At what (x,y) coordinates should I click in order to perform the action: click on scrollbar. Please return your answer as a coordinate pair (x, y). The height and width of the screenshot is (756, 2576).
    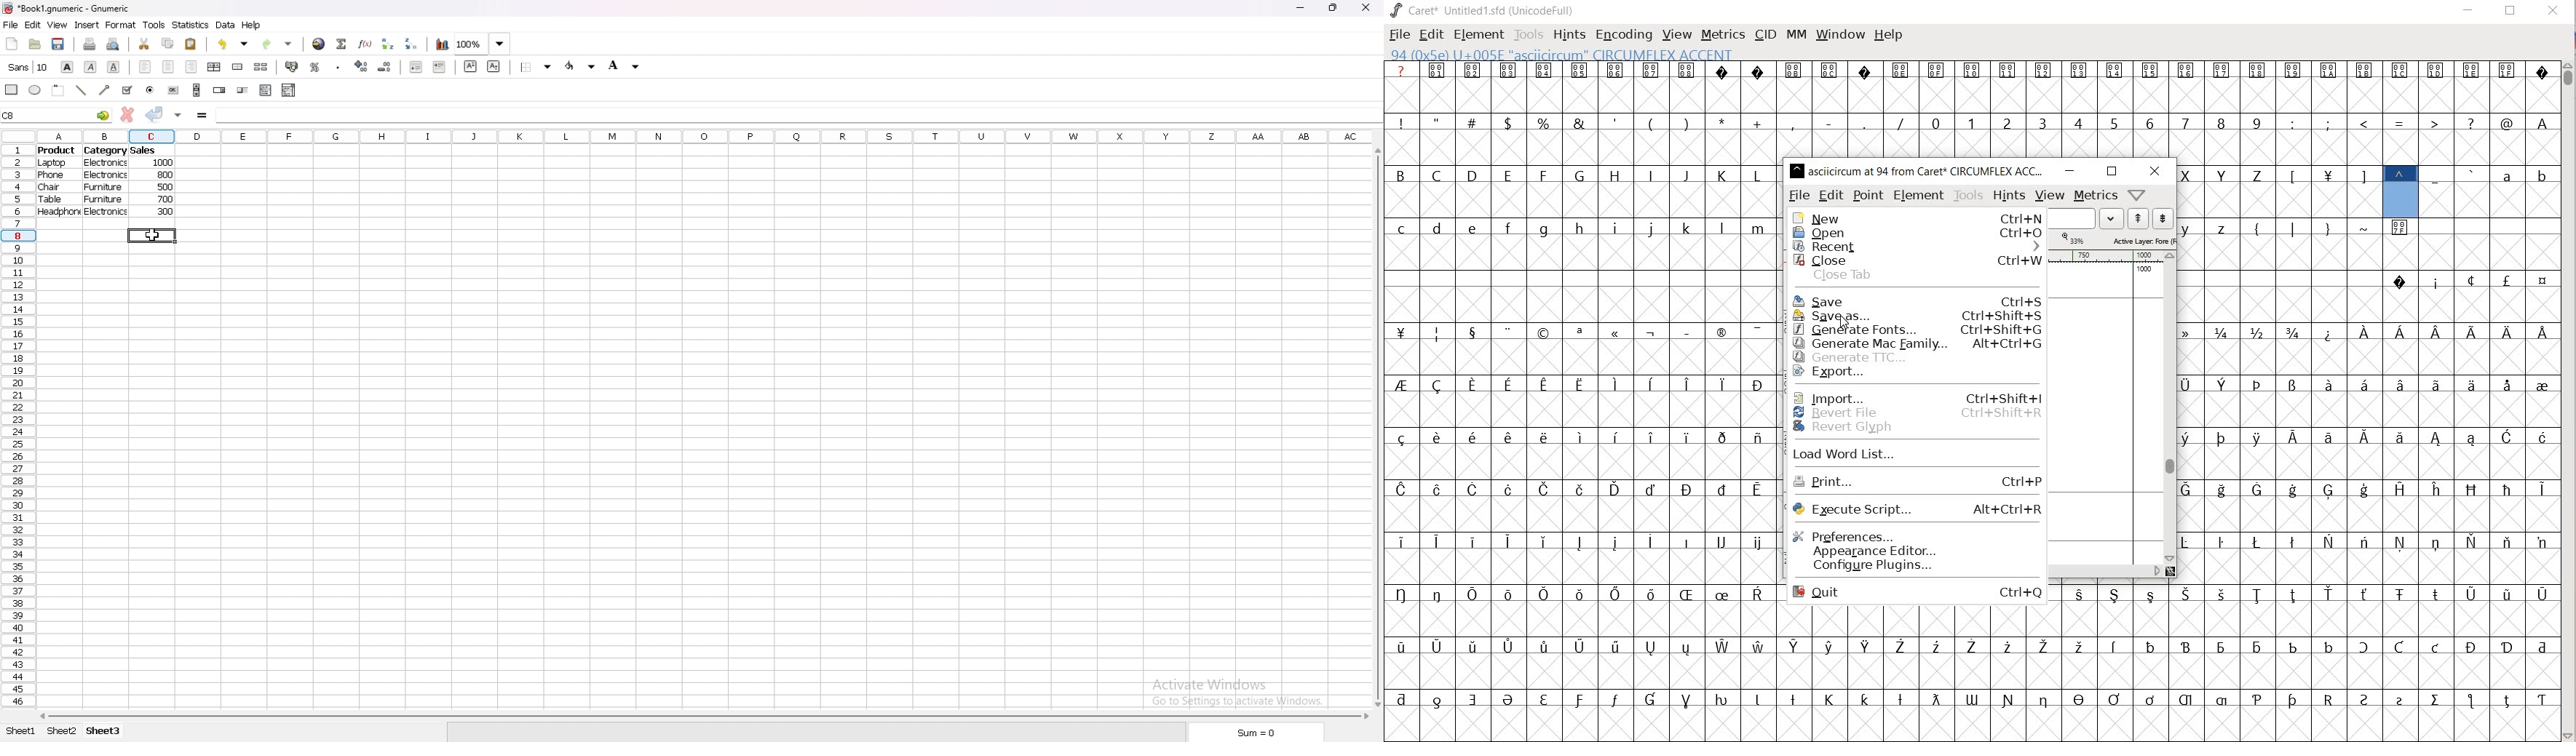
    Looking at the image, I should click on (2171, 407).